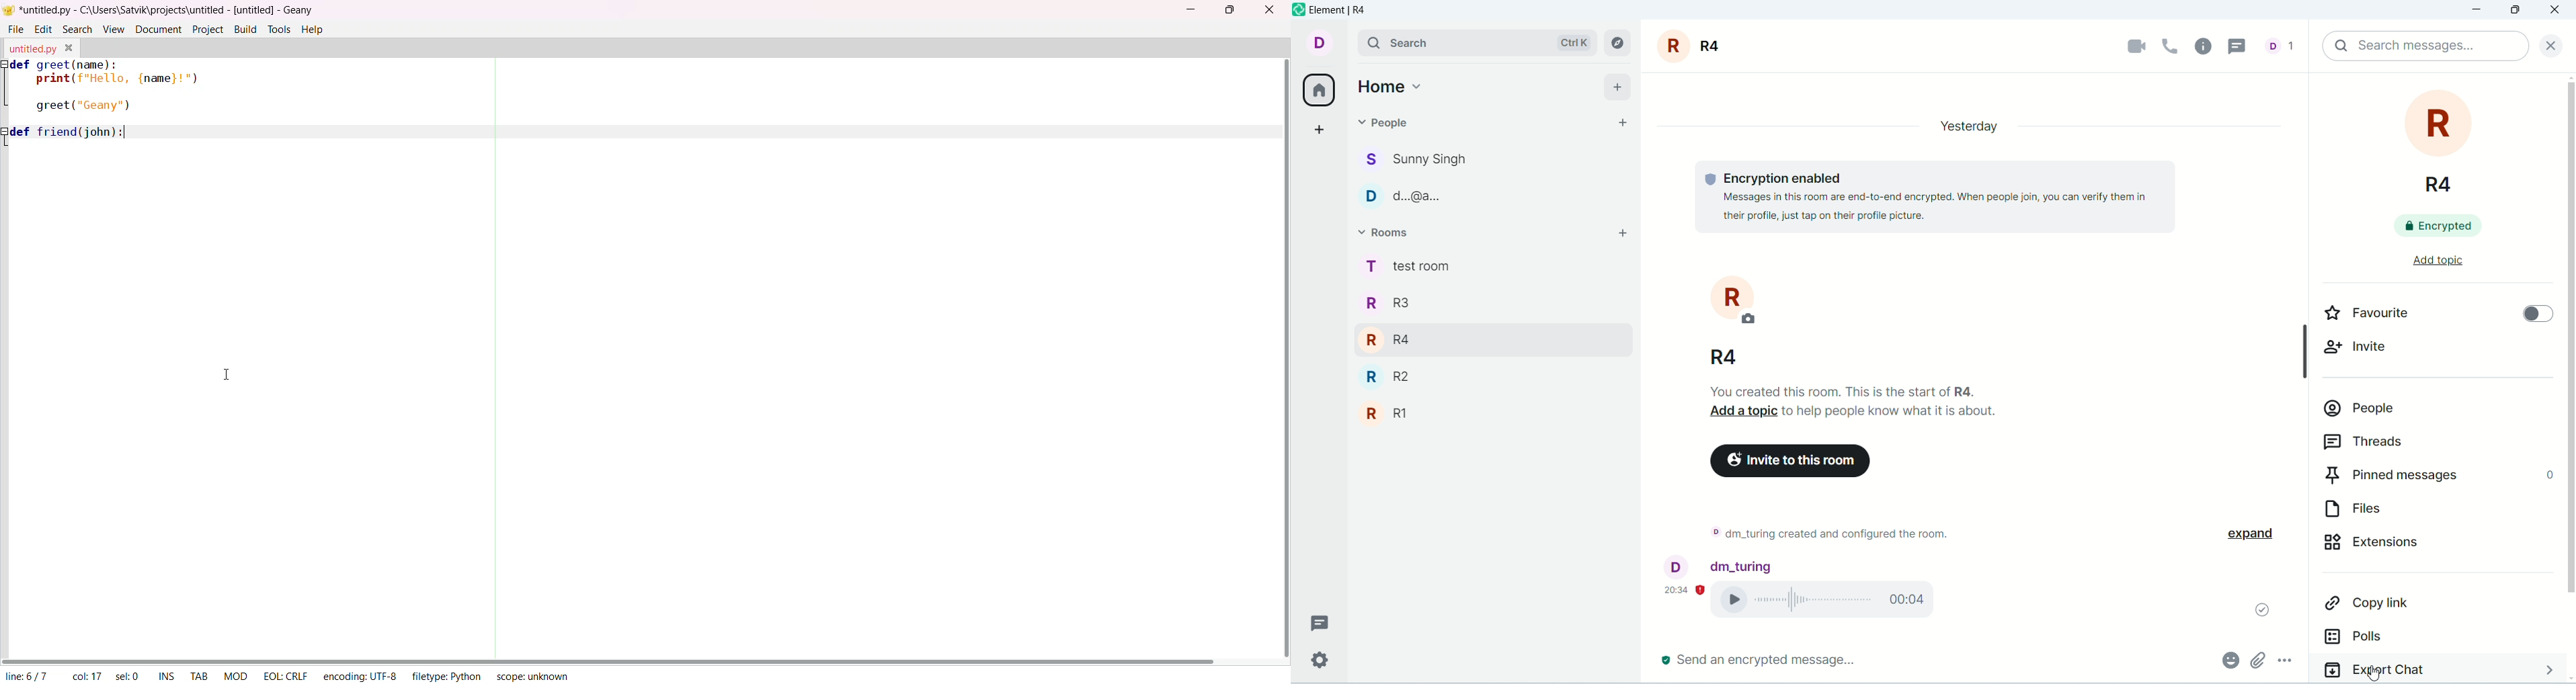  Describe the element at coordinates (1723, 321) in the screenshot. I see `room` at that location.